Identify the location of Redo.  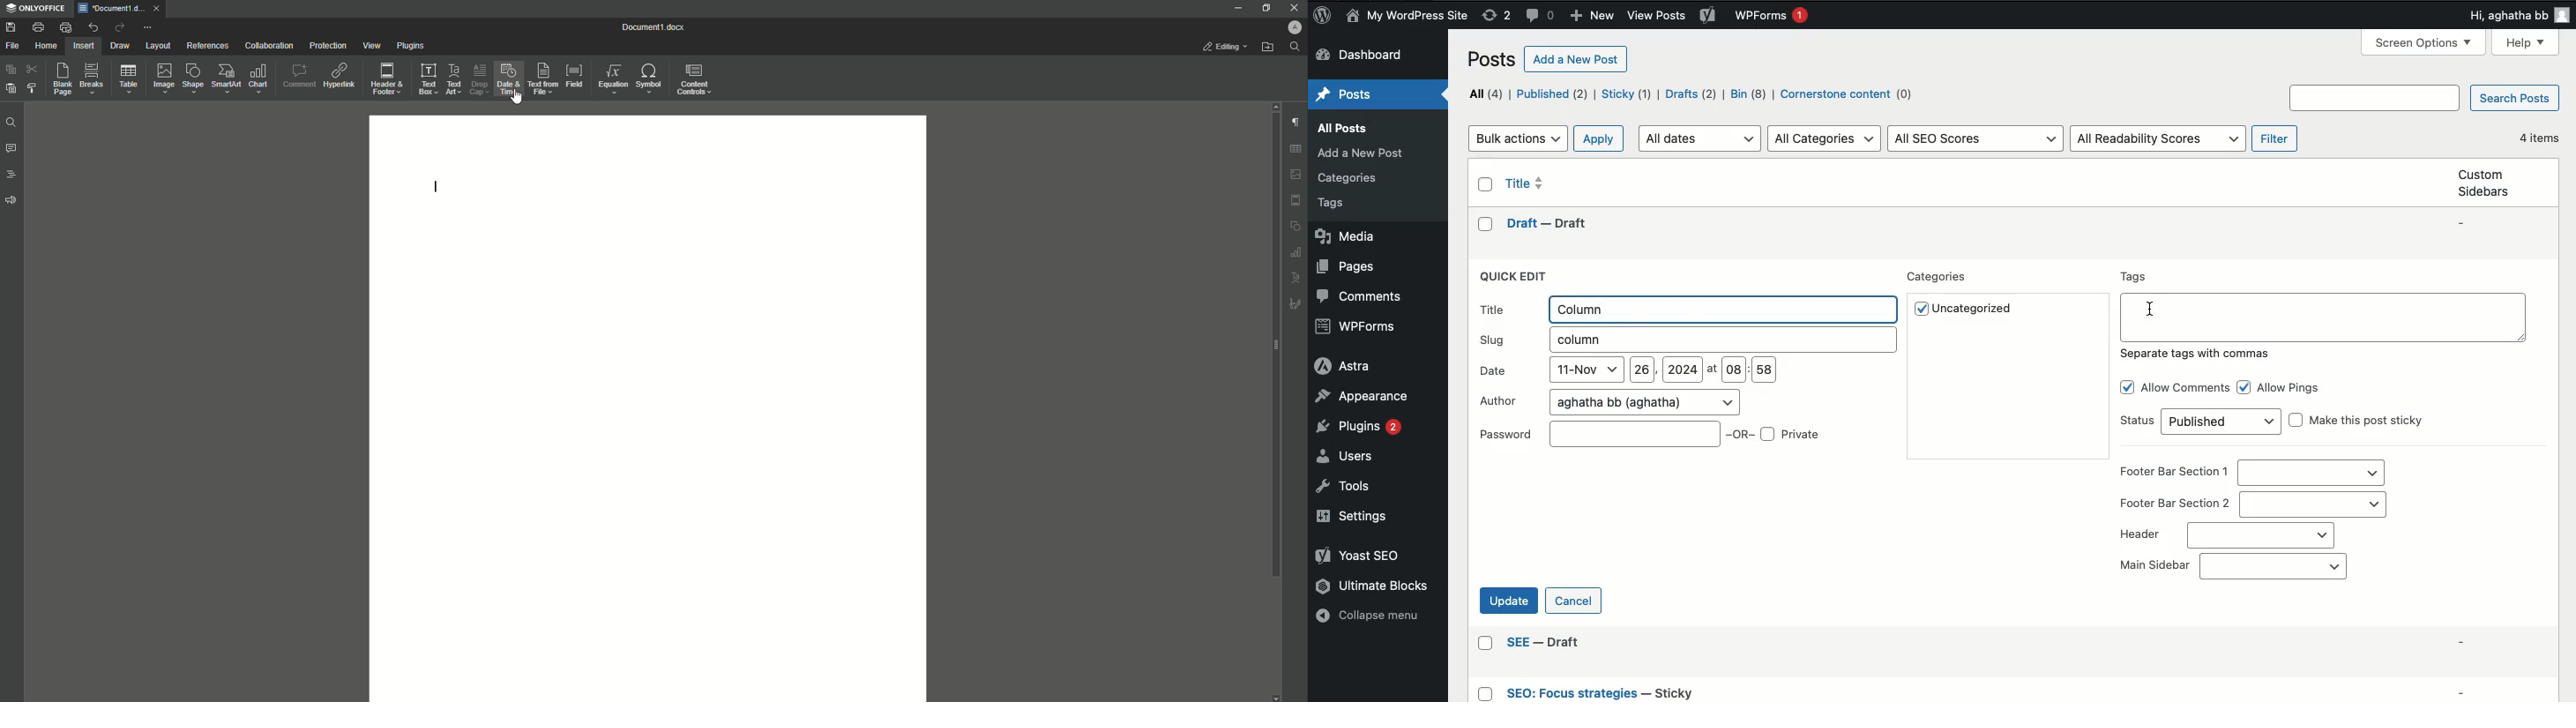
(117, 27).